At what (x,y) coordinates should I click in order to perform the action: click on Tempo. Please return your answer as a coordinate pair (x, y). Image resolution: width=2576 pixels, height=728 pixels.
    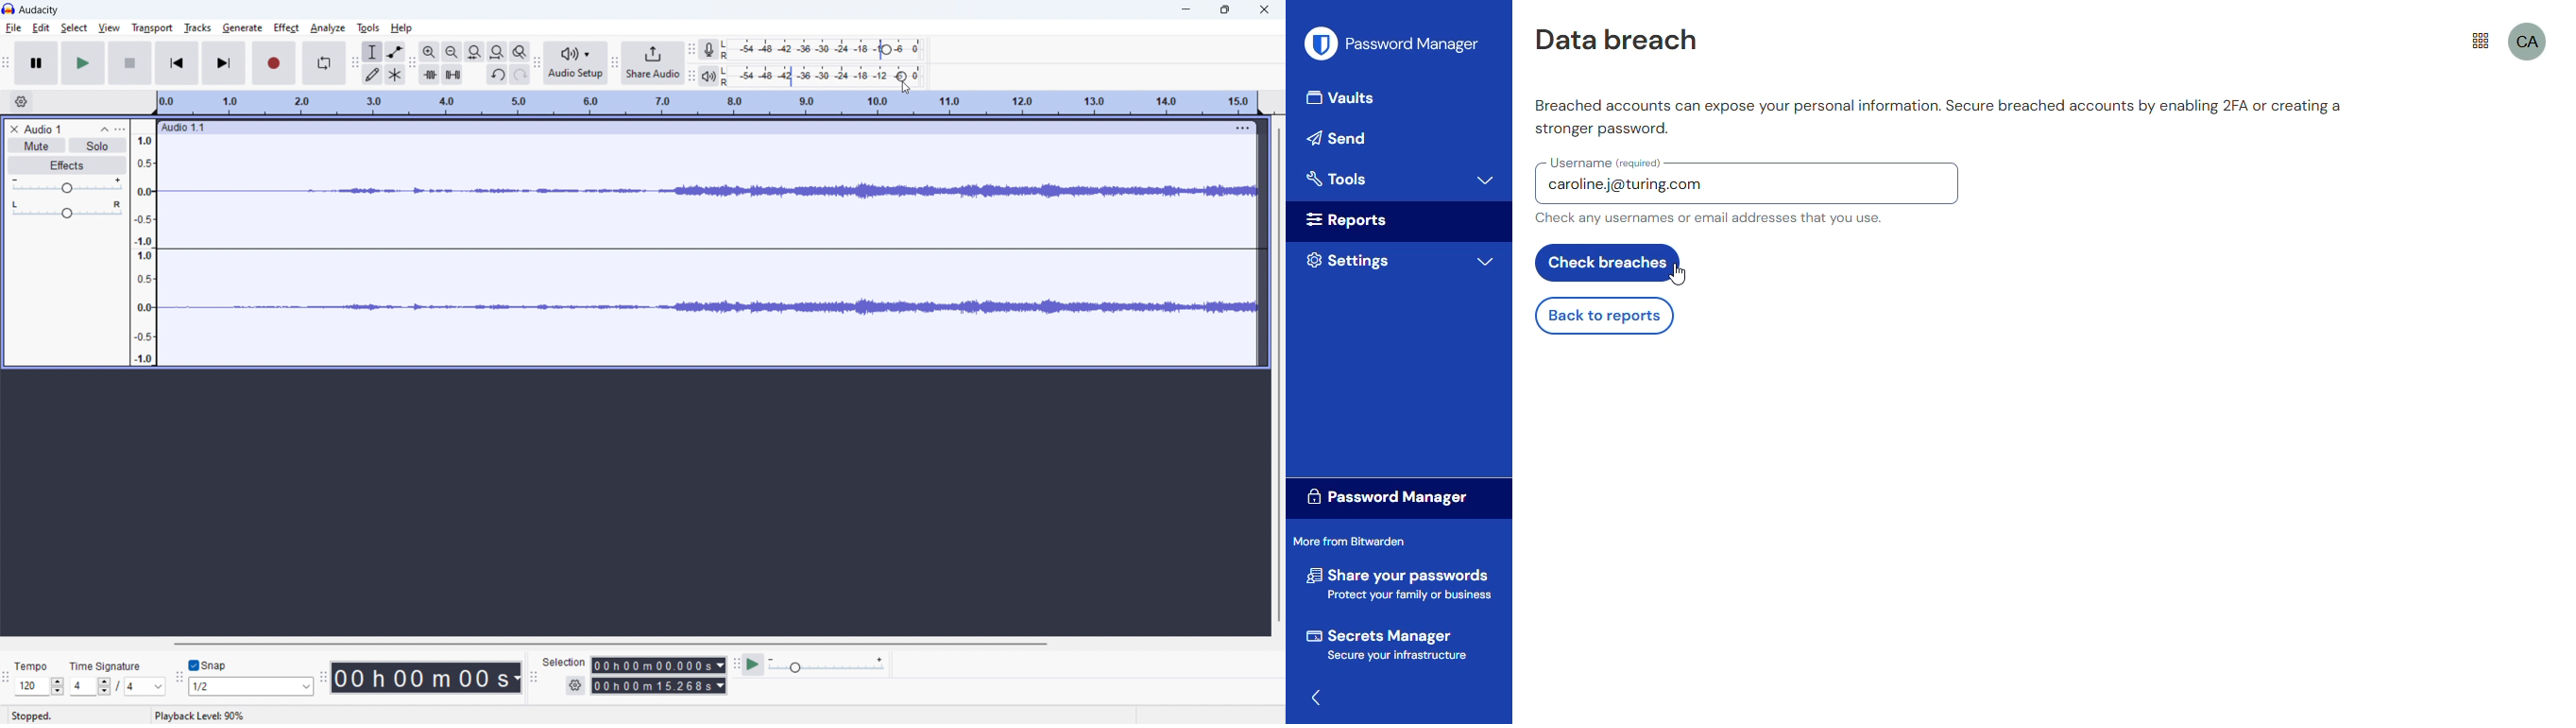
    Looking at the image, I should click on (34, 664).